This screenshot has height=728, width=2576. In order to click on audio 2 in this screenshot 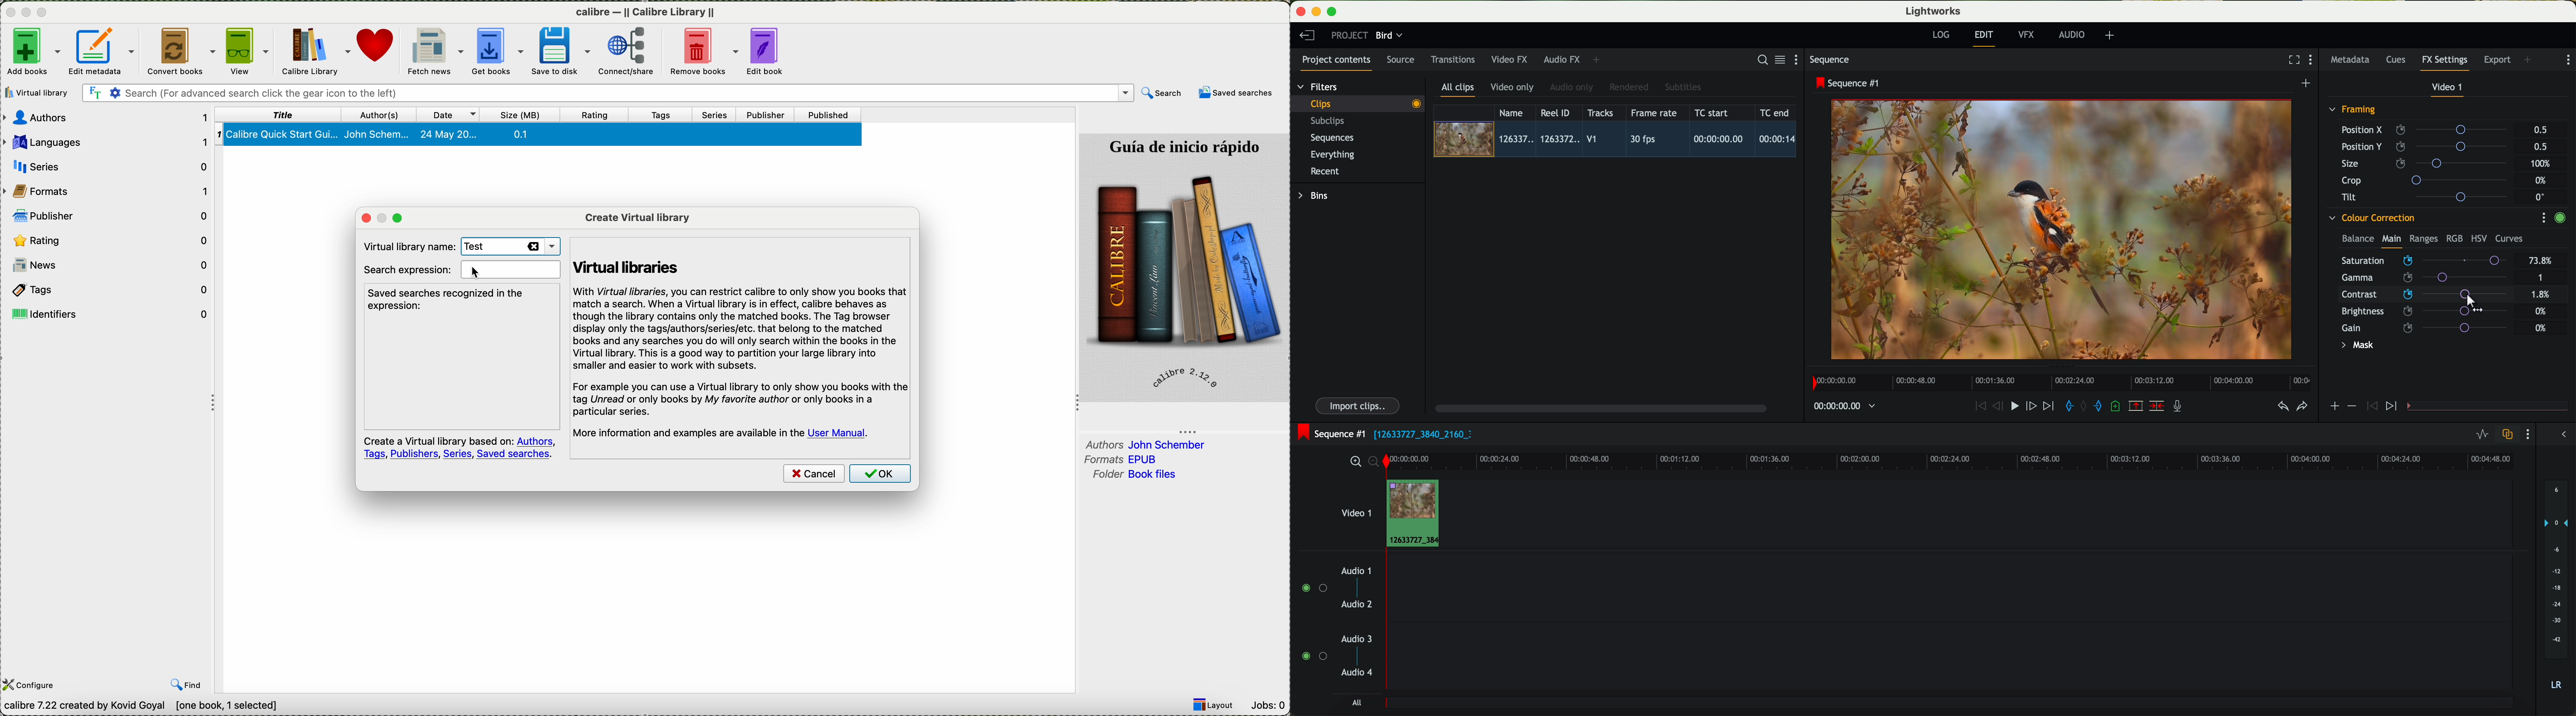, I will do `click(1357, 605)`.